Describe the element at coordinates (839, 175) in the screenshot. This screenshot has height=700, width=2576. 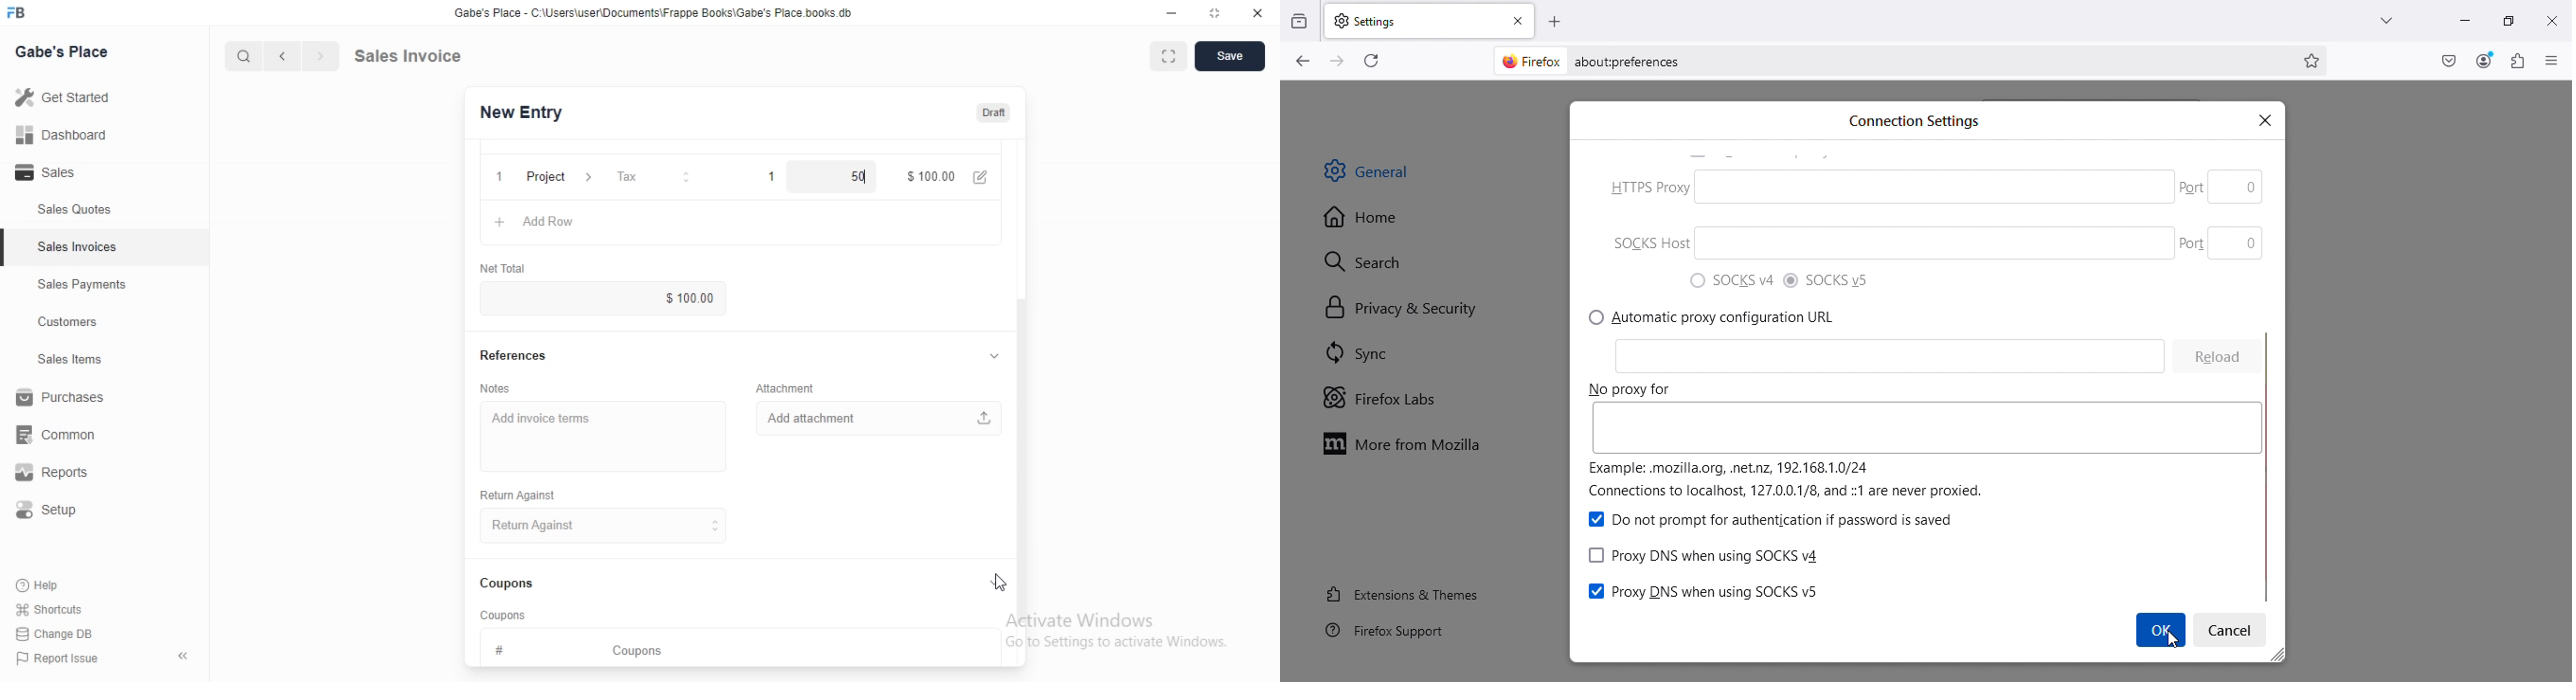
I see `50` at that location.